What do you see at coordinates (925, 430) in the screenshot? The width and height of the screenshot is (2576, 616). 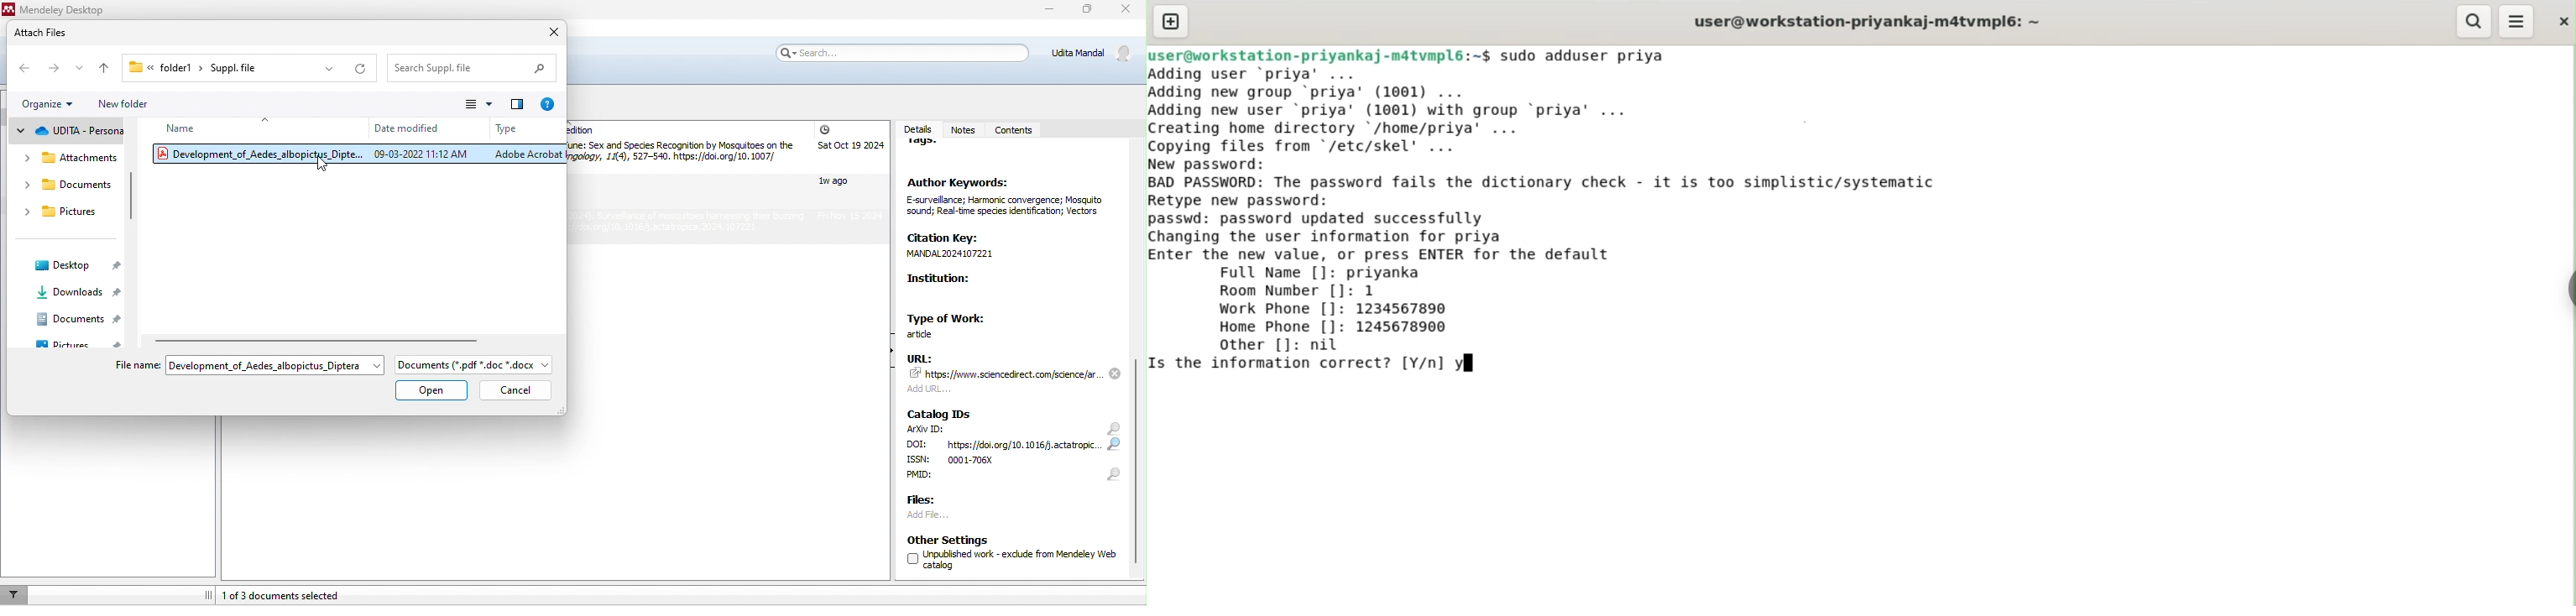 I see `ArXiv ID` at bounding box center [925, 430].